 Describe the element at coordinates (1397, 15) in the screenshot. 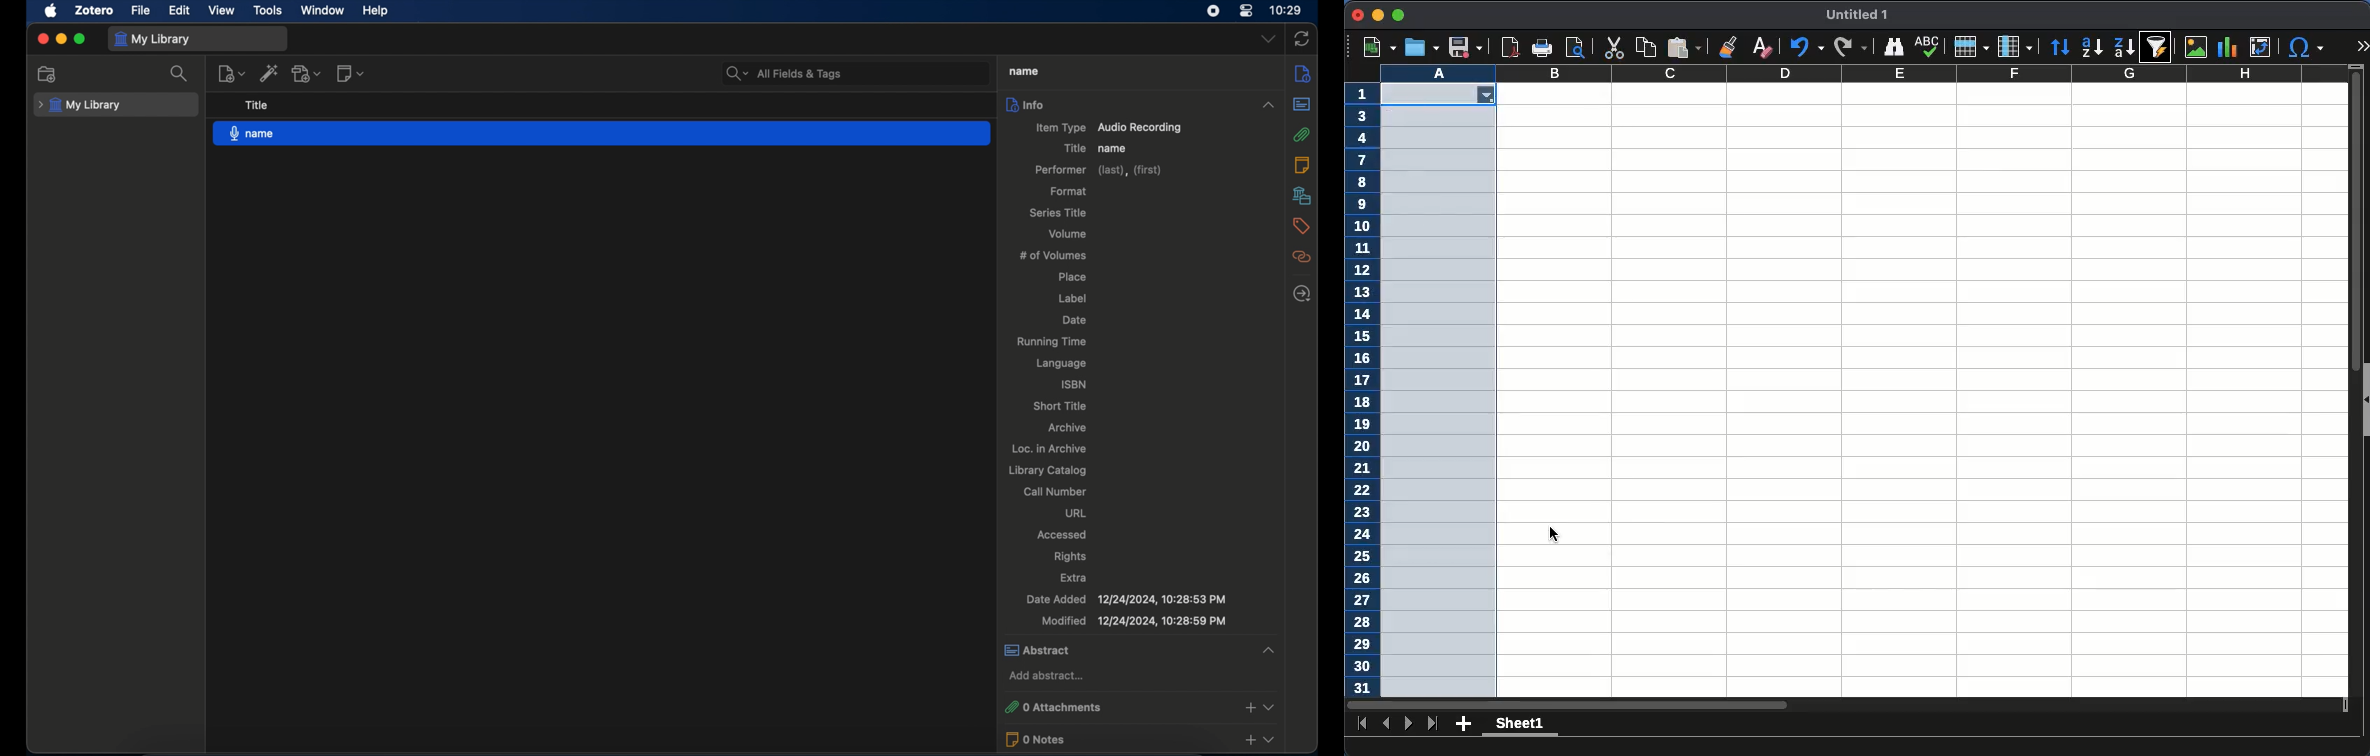

I see `maximize` at that location.